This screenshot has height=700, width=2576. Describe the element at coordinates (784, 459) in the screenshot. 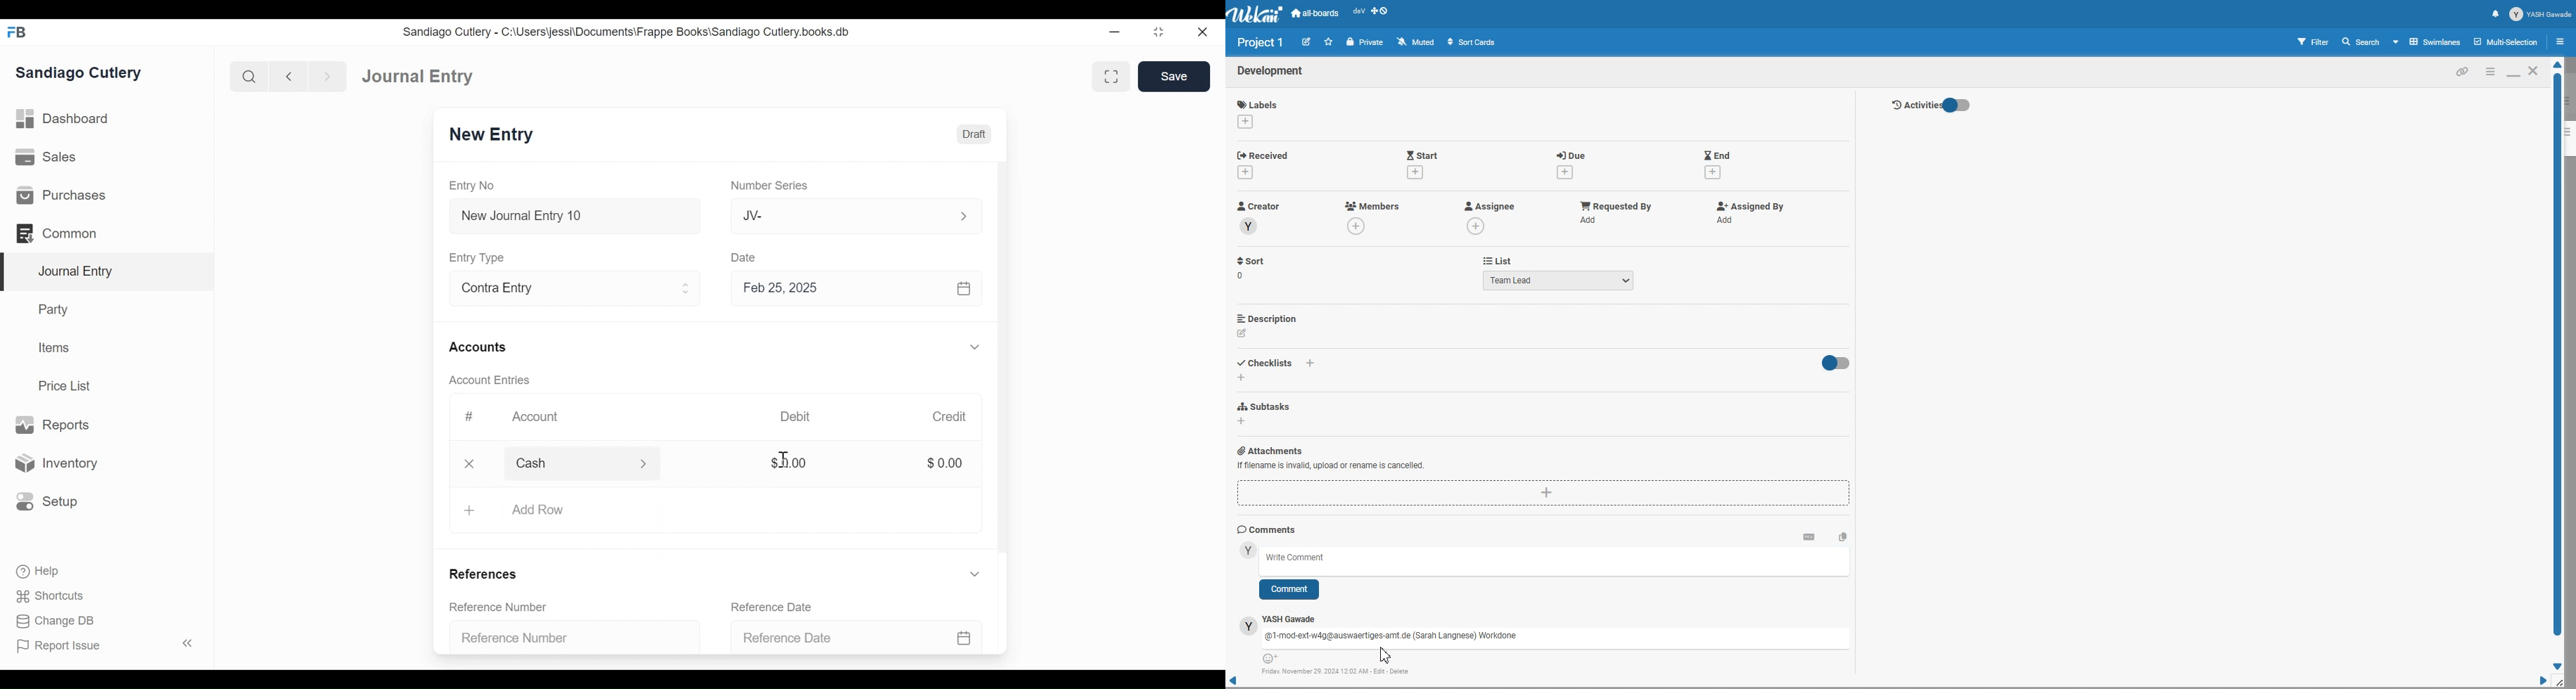

I see `Cursor` at that location.